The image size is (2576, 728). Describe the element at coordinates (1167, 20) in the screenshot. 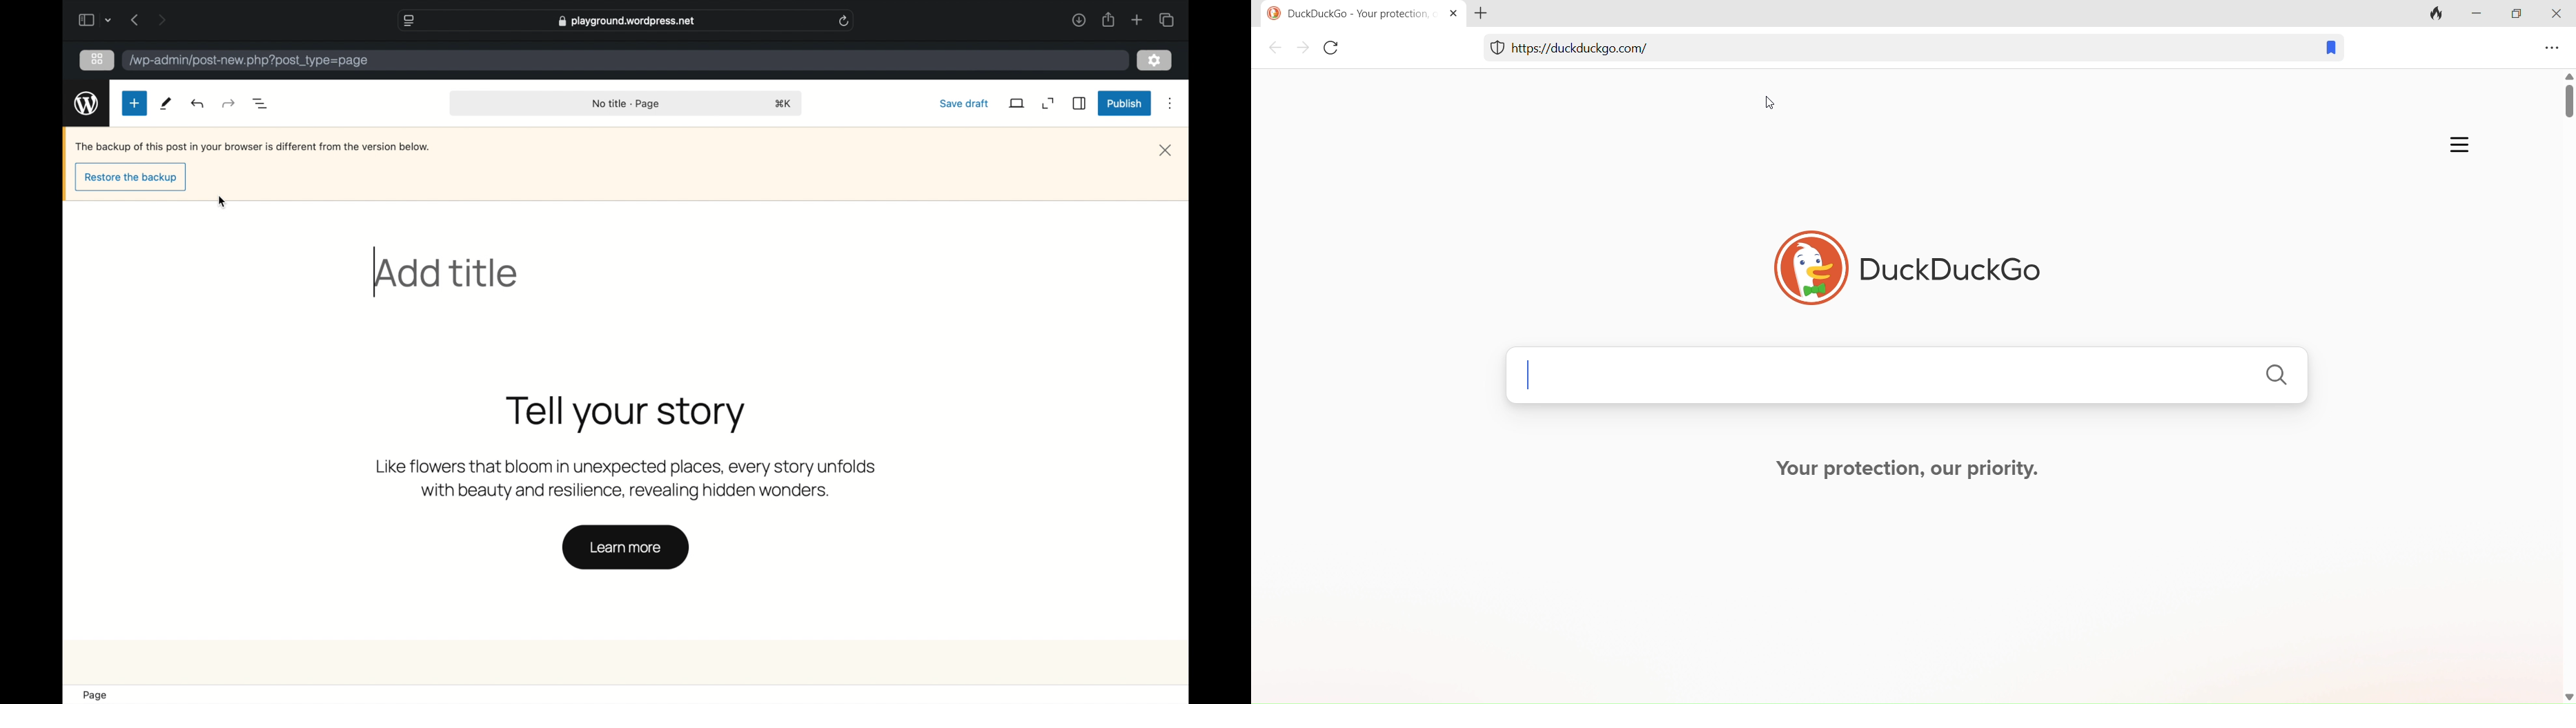

I see `tab group picker` at that location.